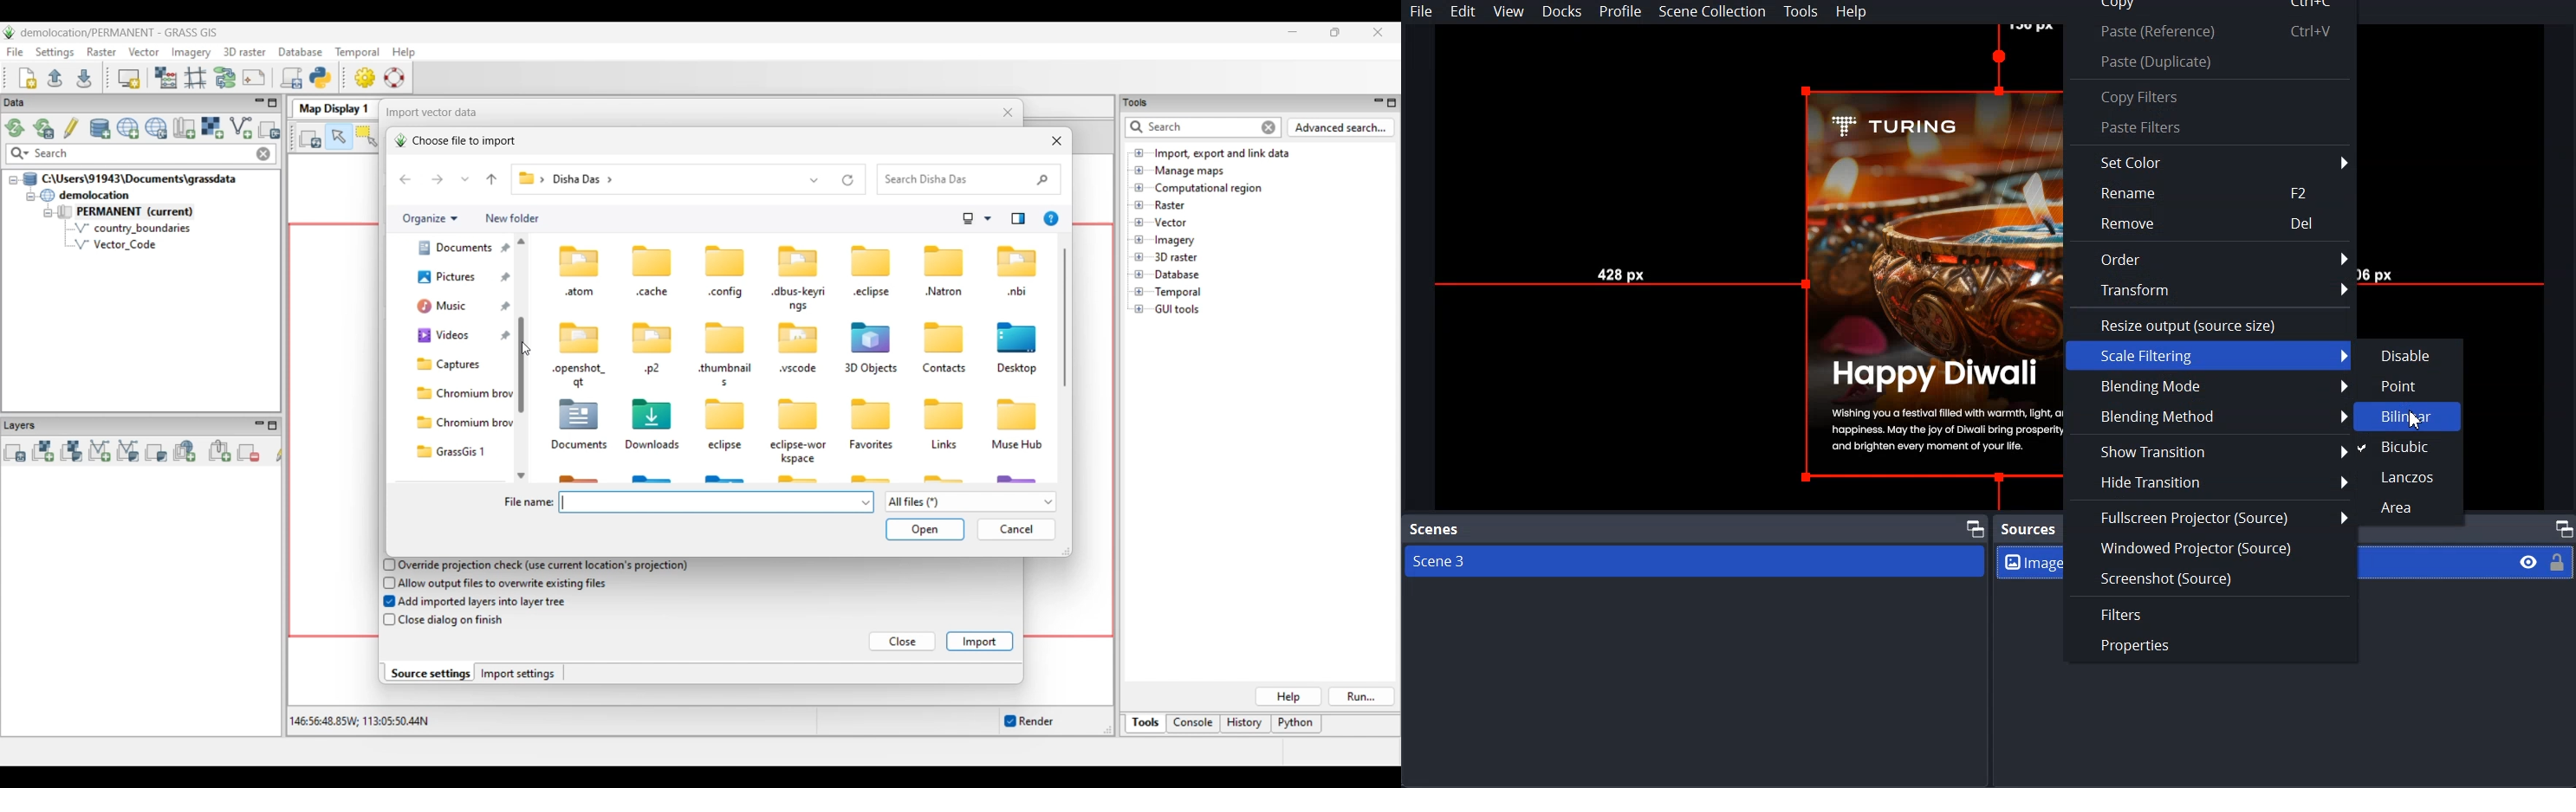 The image size is (2576, 812). Describe the element at coordinates (1435, 530) in the screenshot. I see `Text` at that location.